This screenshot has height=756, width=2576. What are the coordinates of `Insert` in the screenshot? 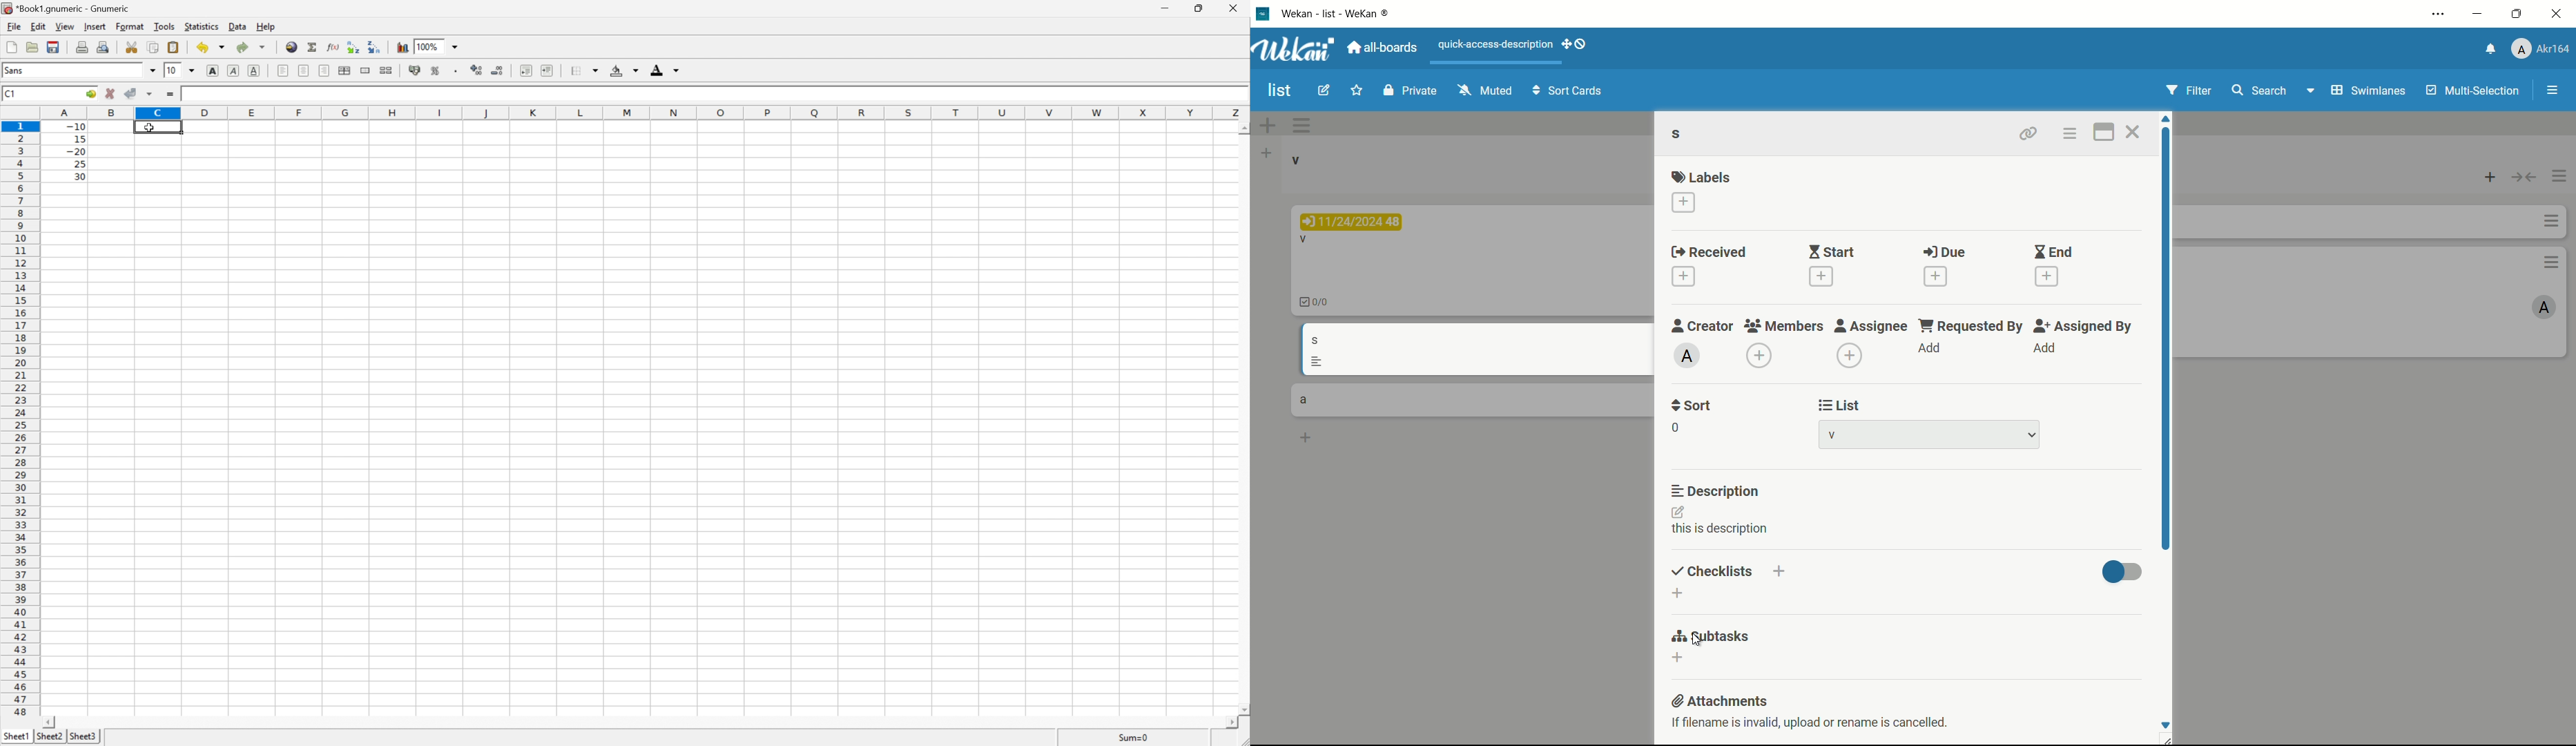 It's located at (95, 26).